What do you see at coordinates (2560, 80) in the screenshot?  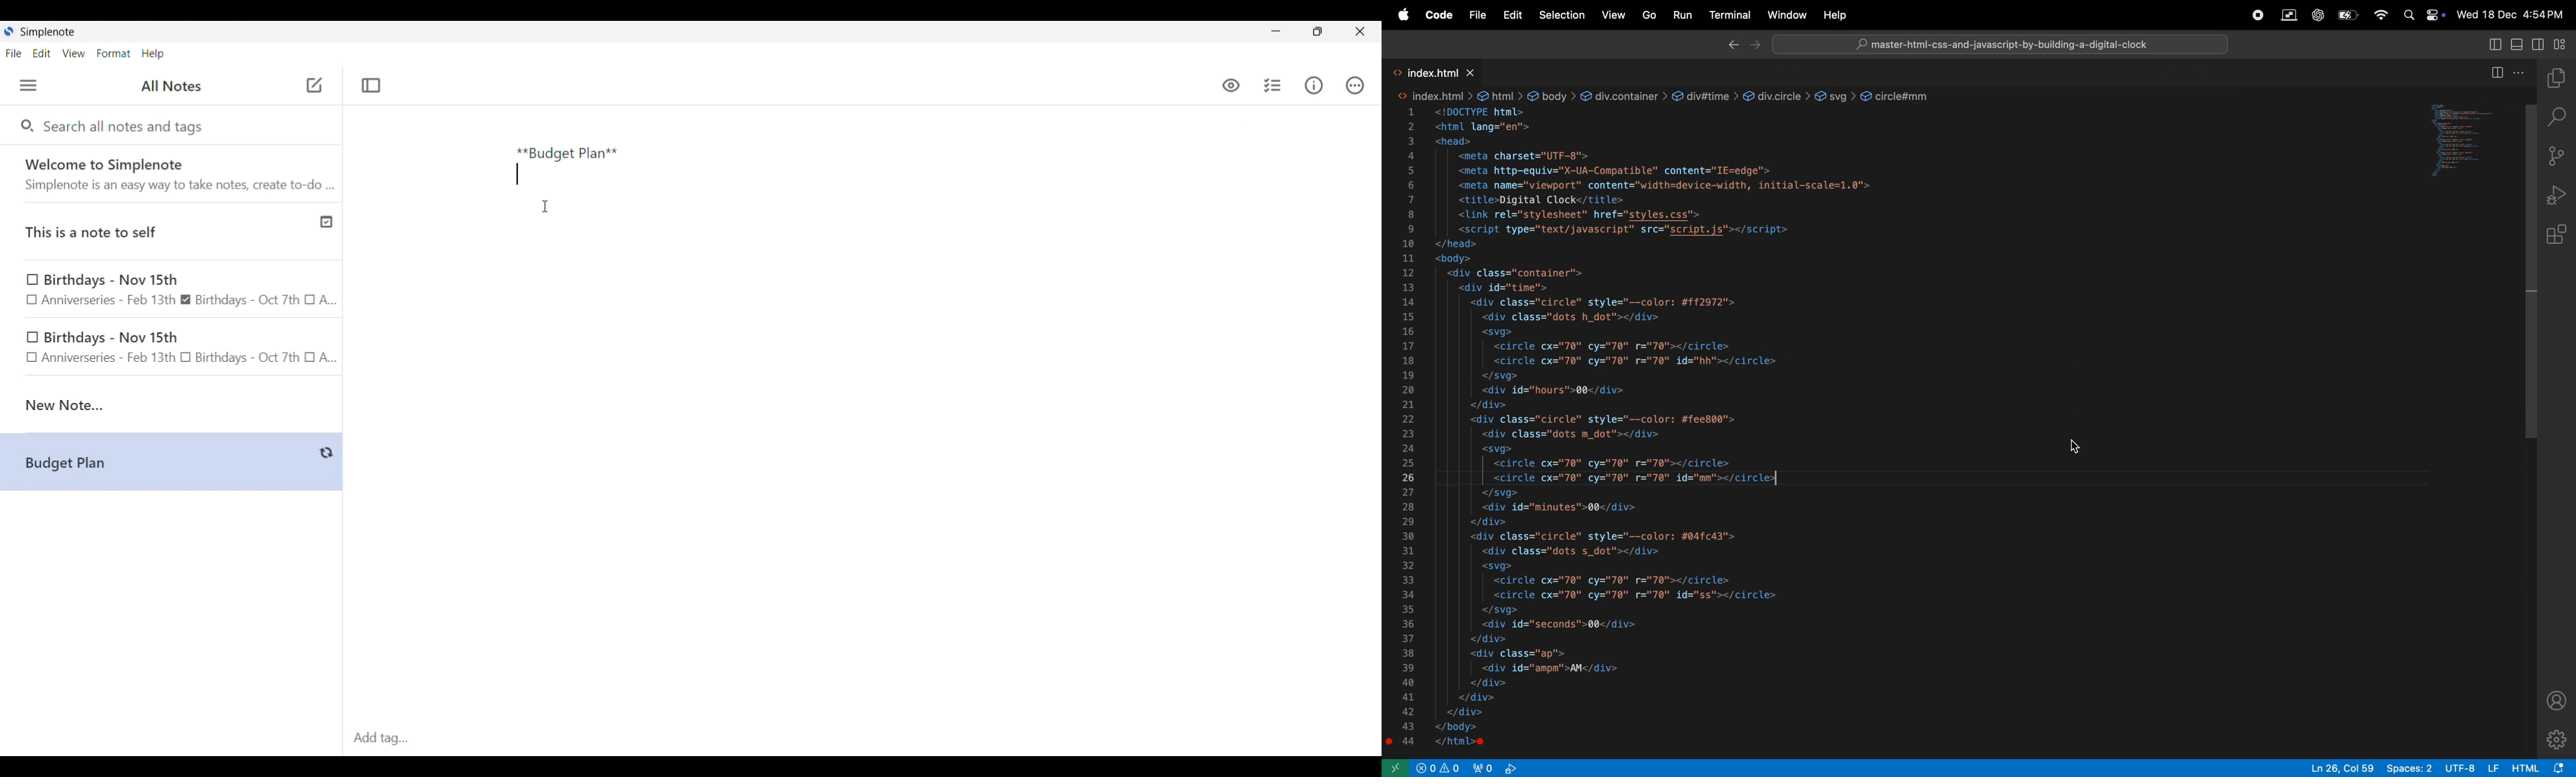 I see `explore` at bounding box center [2560, 80].